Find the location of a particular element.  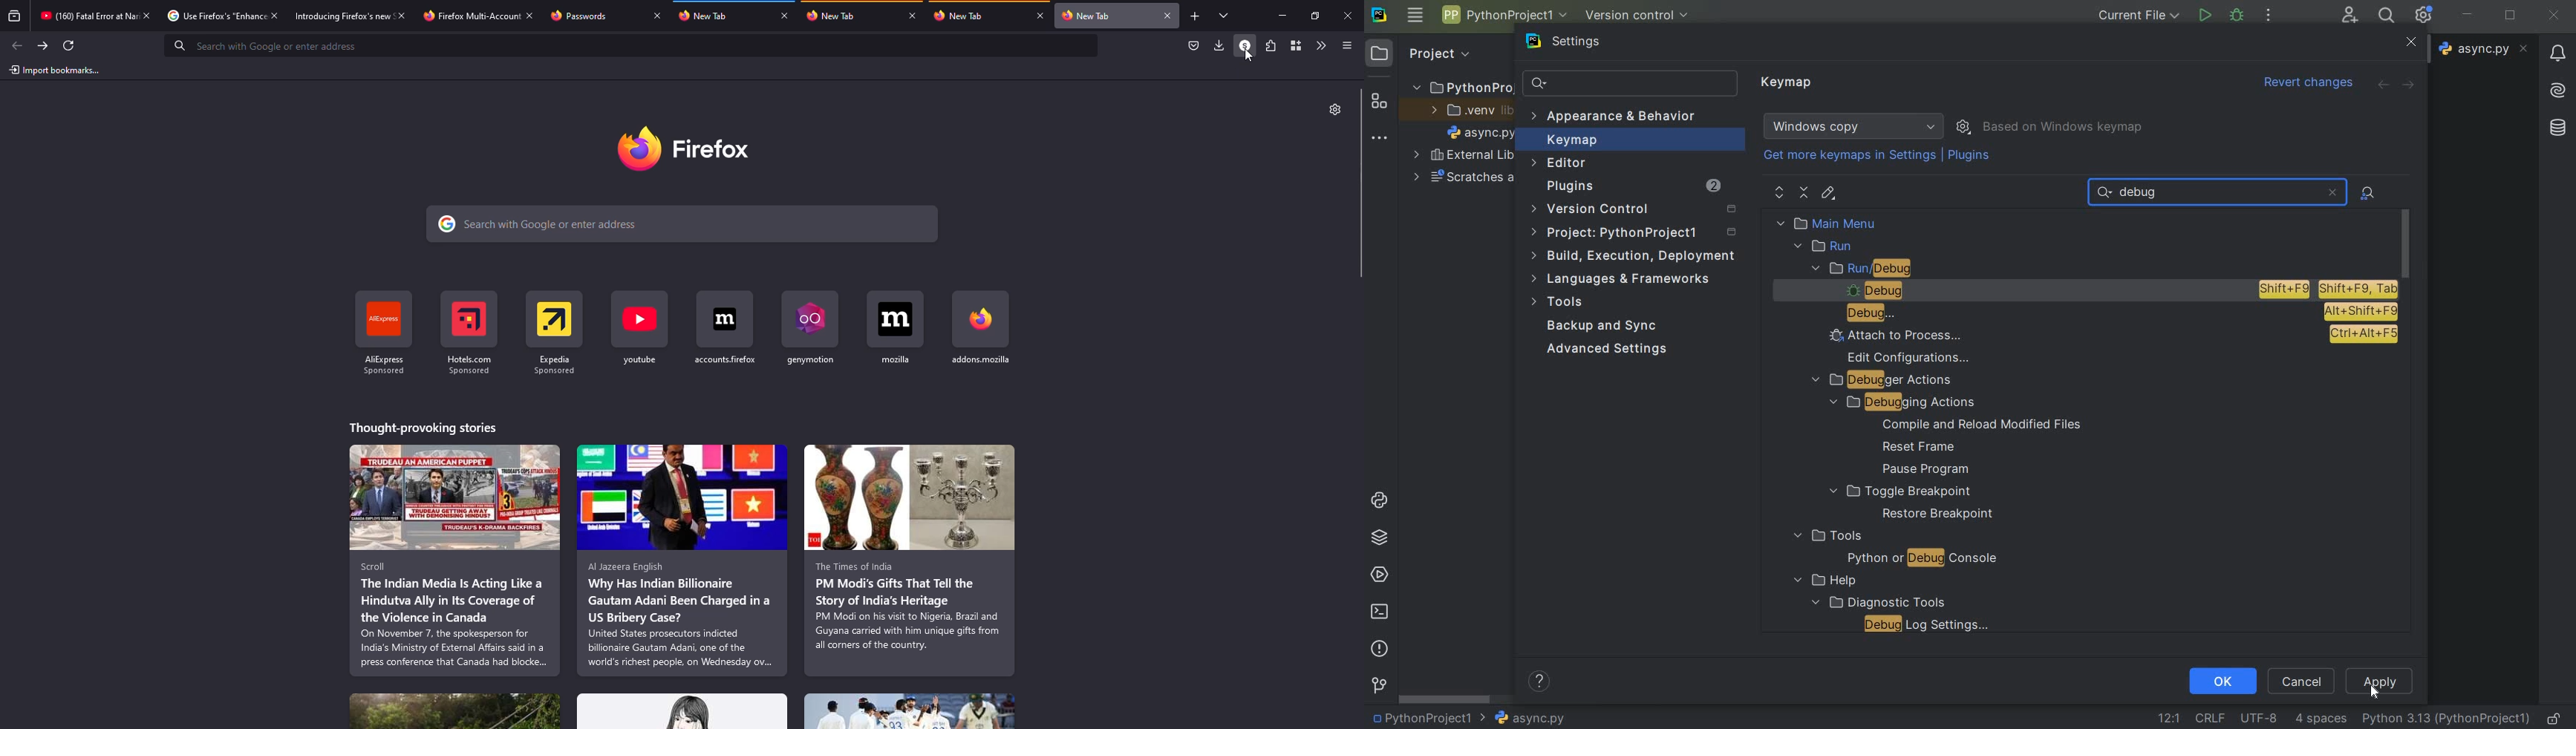

scrollbar is located at coordinates (1446, 699).